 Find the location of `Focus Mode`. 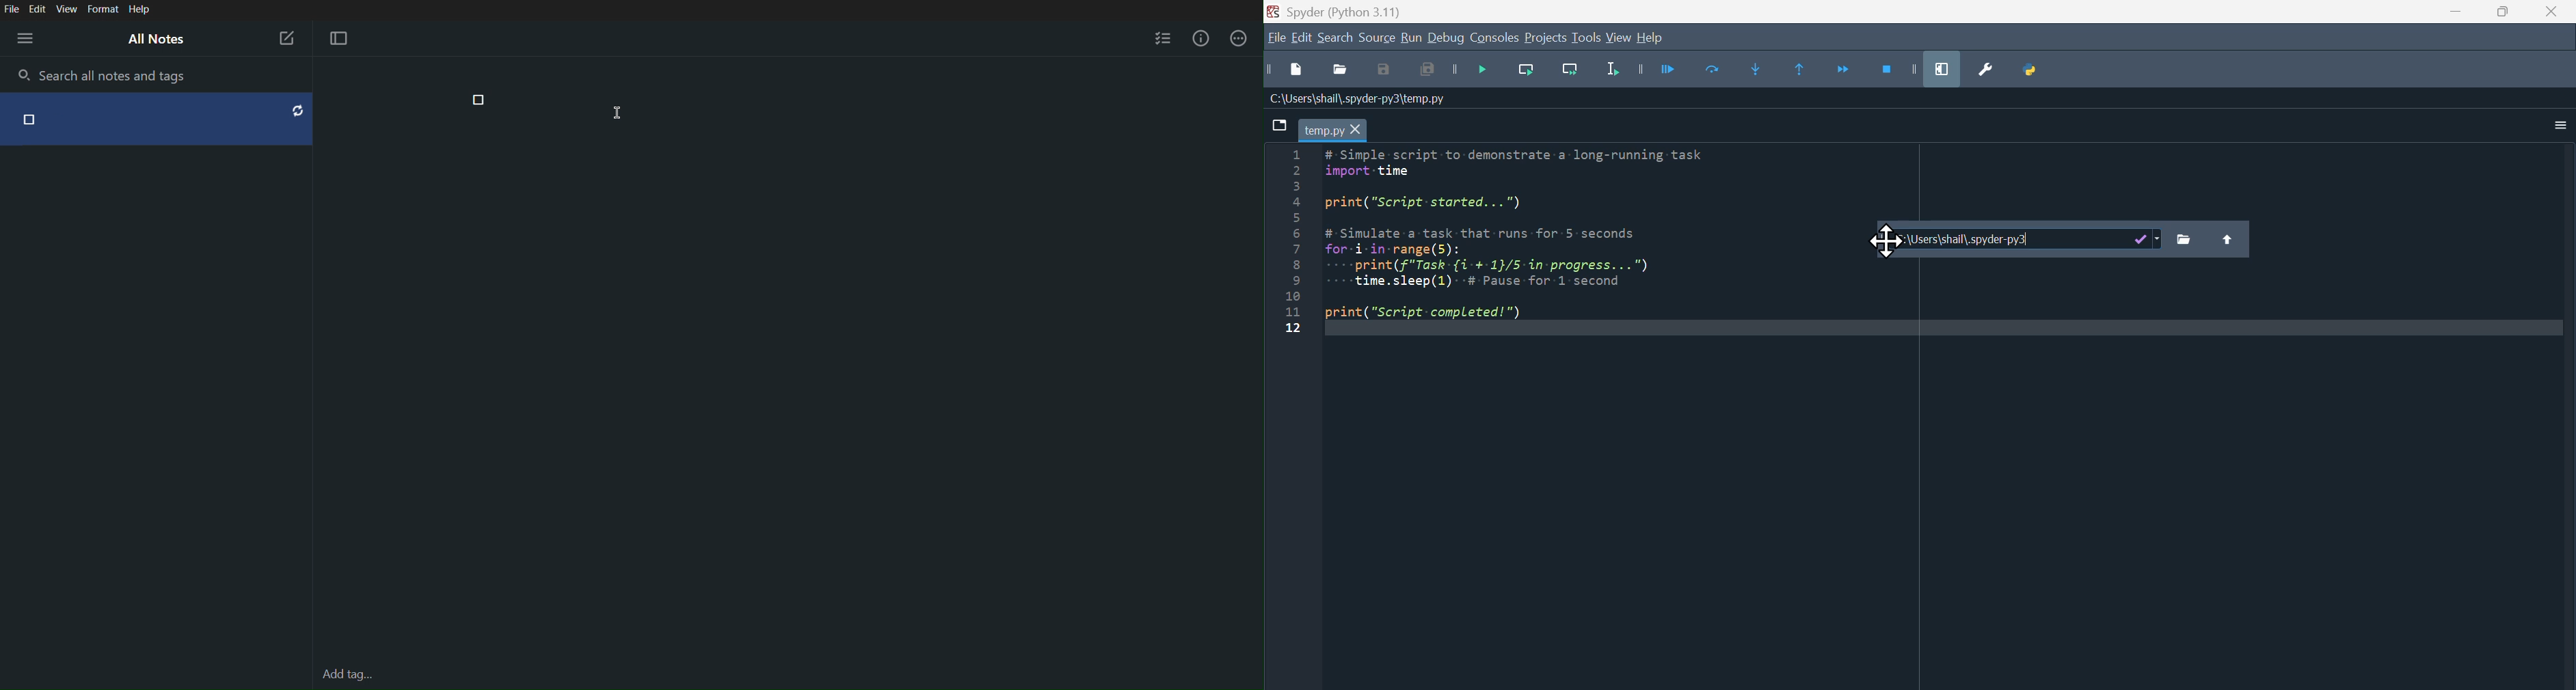

Focus Mode is located at coordinates (338, 39).